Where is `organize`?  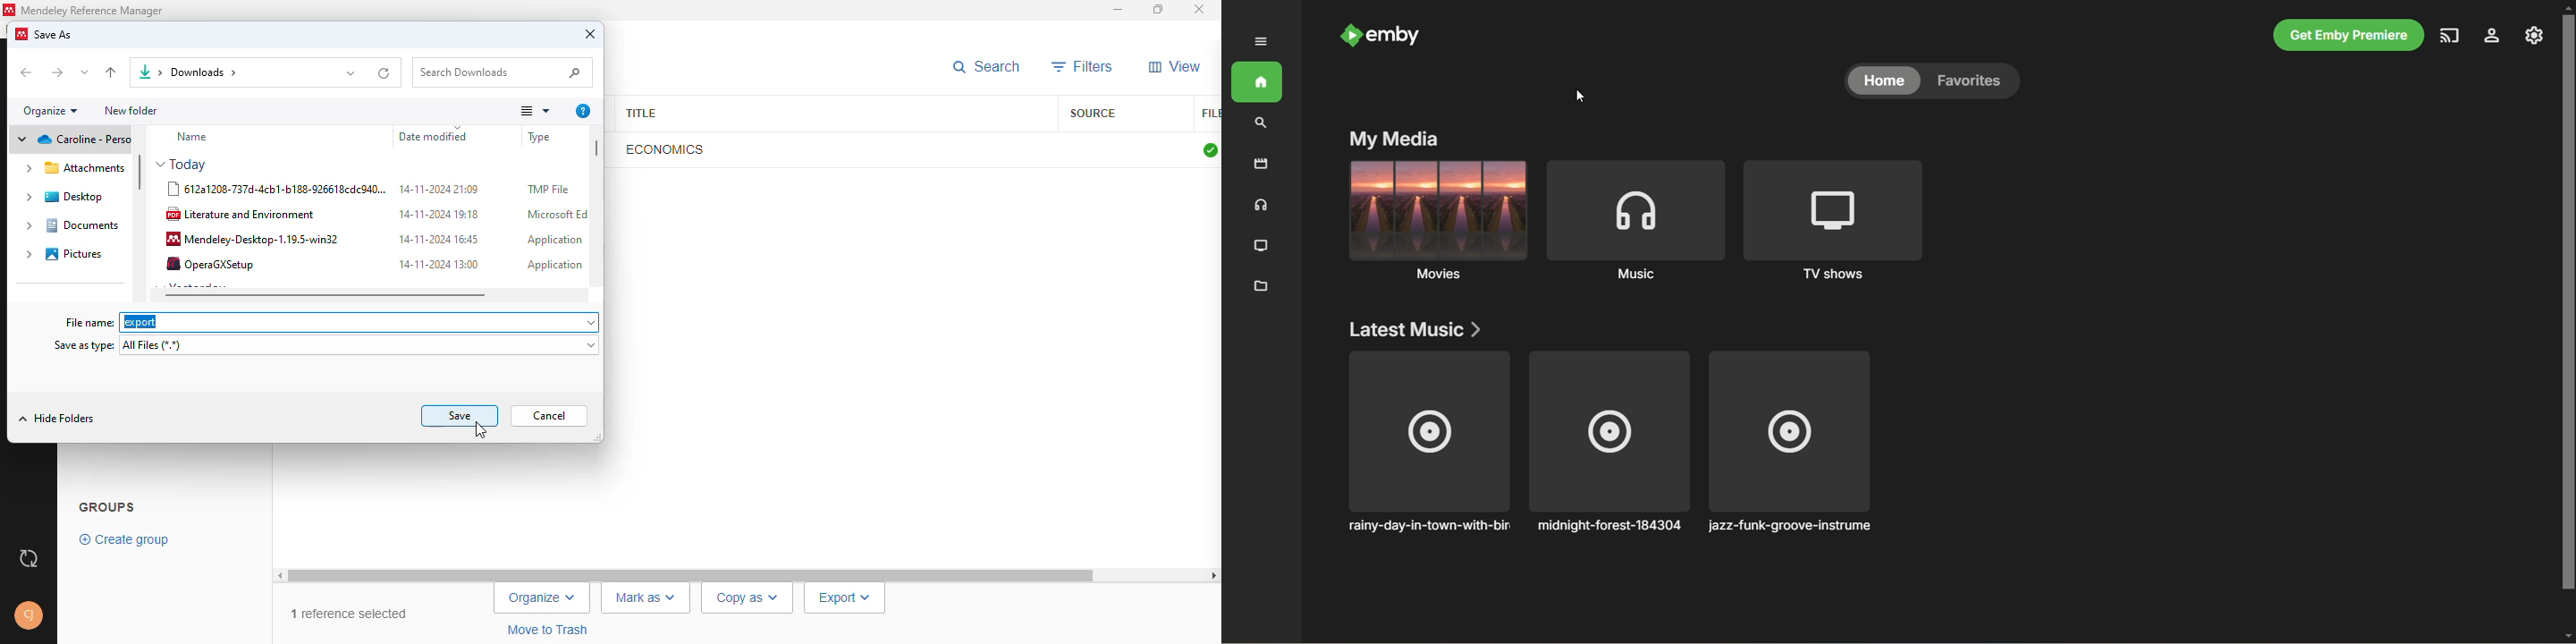 organize is located at coordinates (50, 112).